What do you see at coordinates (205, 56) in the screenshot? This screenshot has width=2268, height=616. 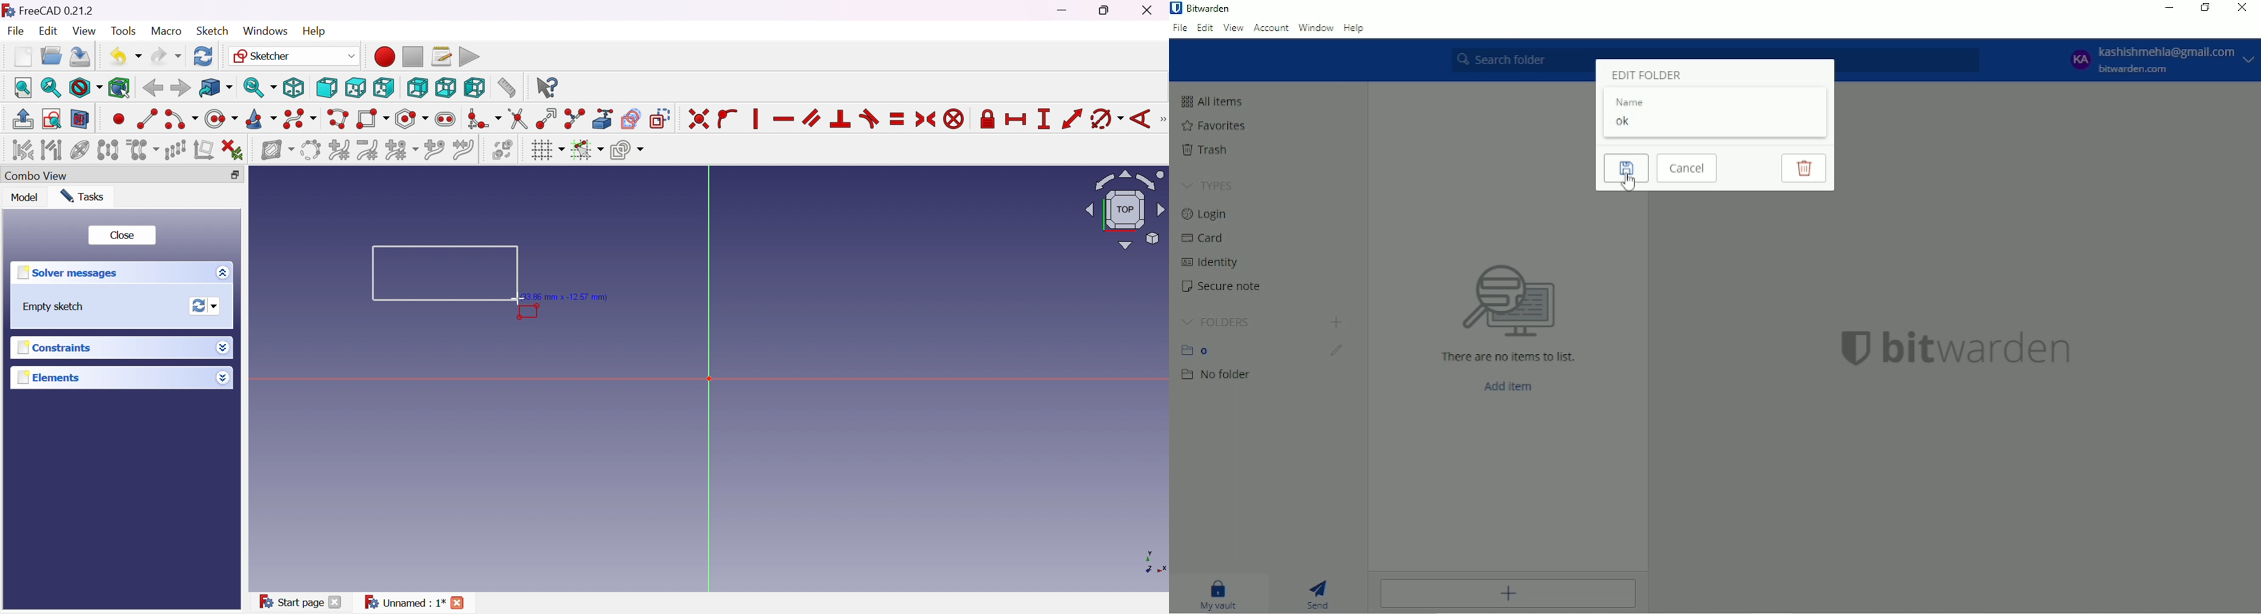 I see `Refresh` at bounding box center [205, 56].